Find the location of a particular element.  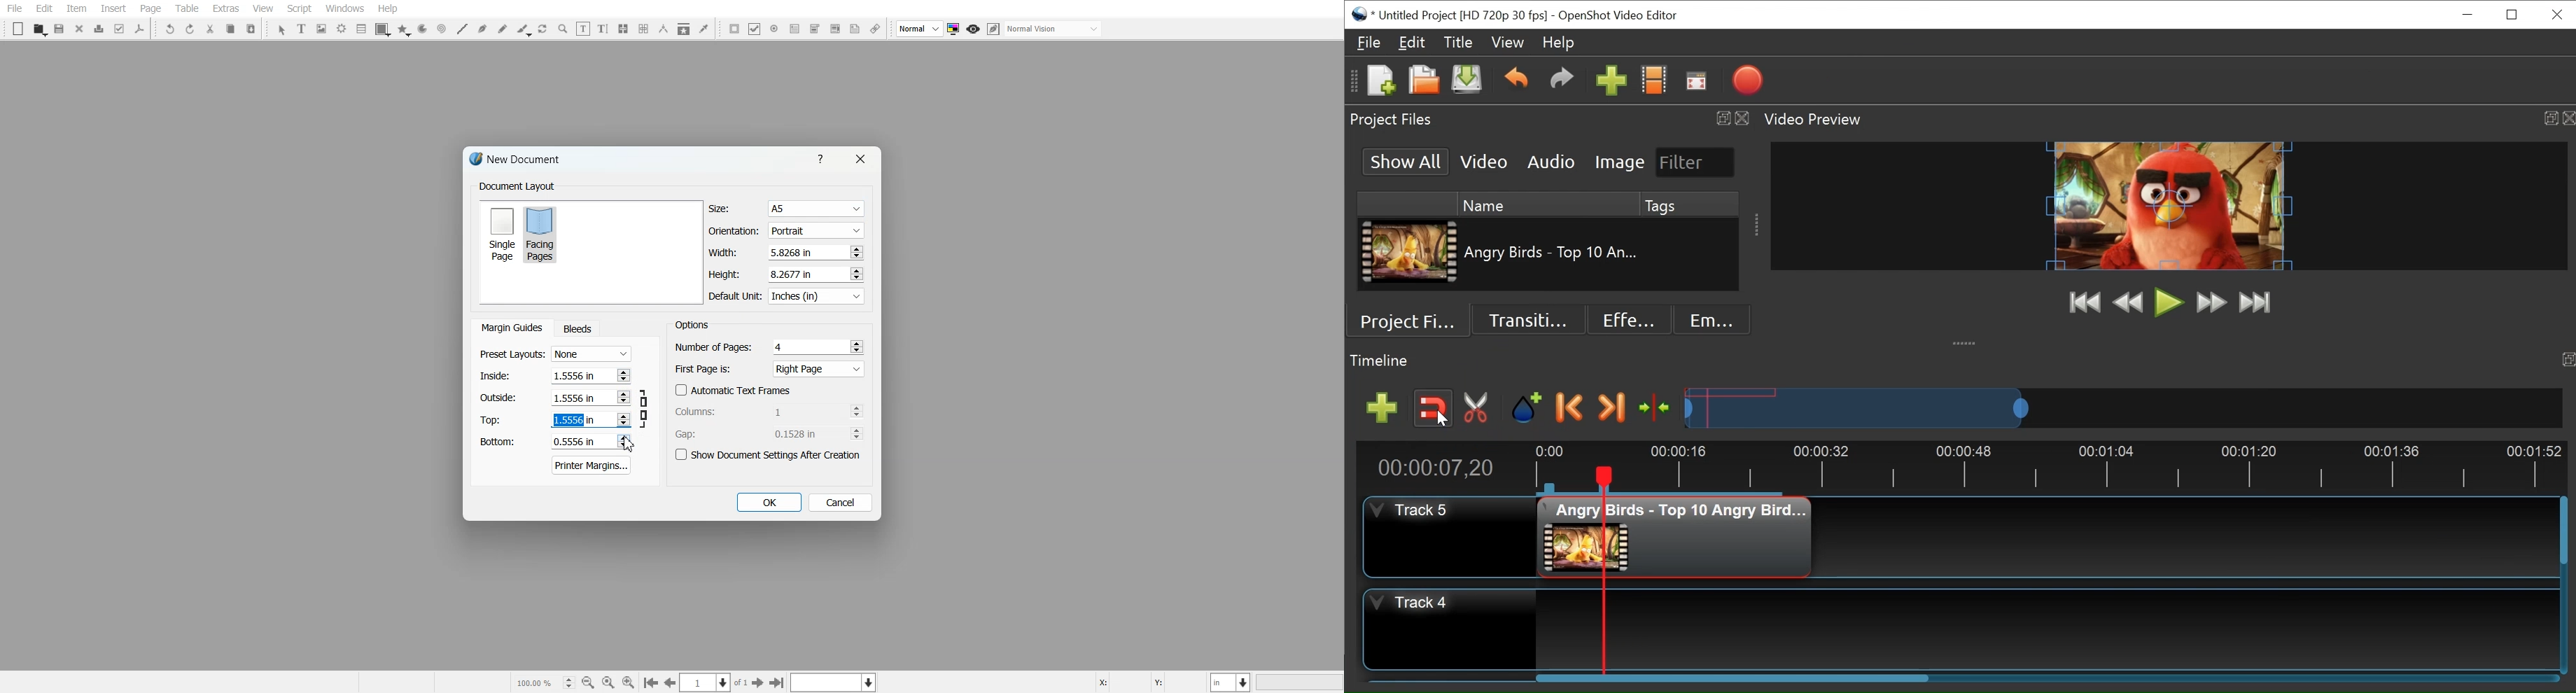

Measurement in Inches is located at coordinates (1231, 682).